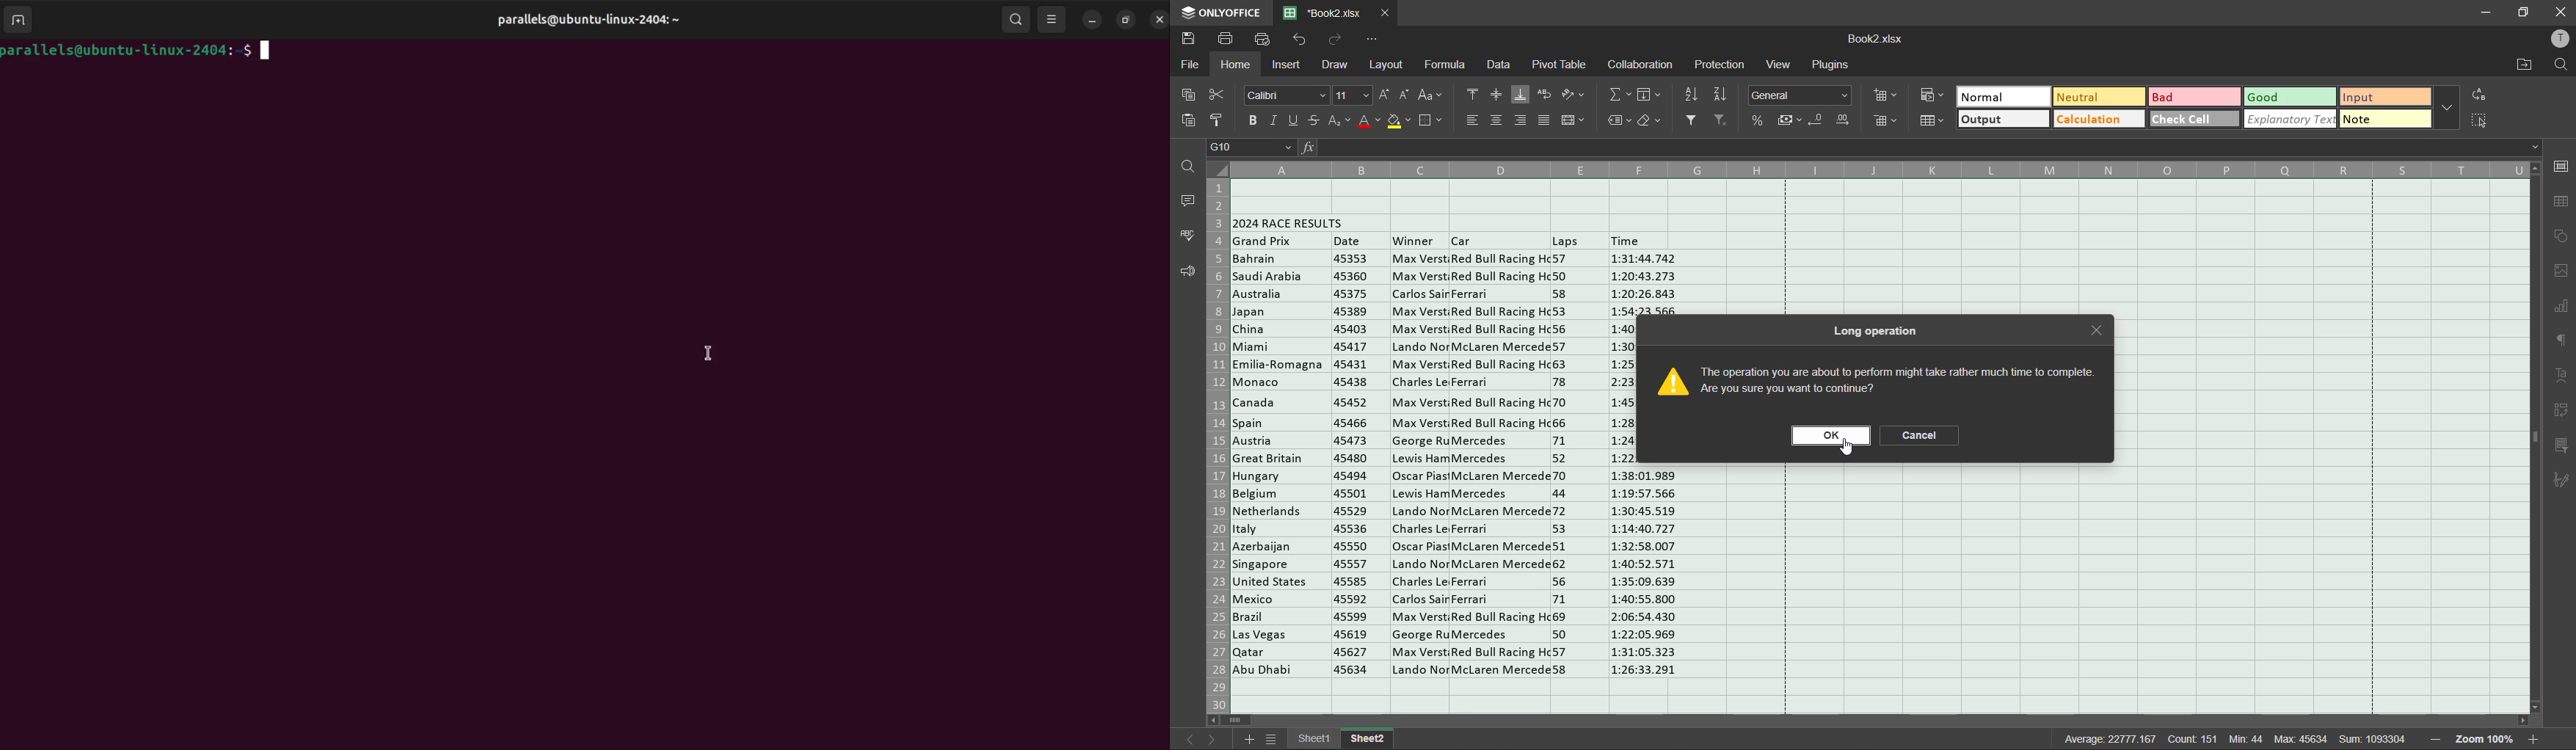 The width and height of the screenshot is (2576, 756). I want to click on minimize, so click(1092, 20).